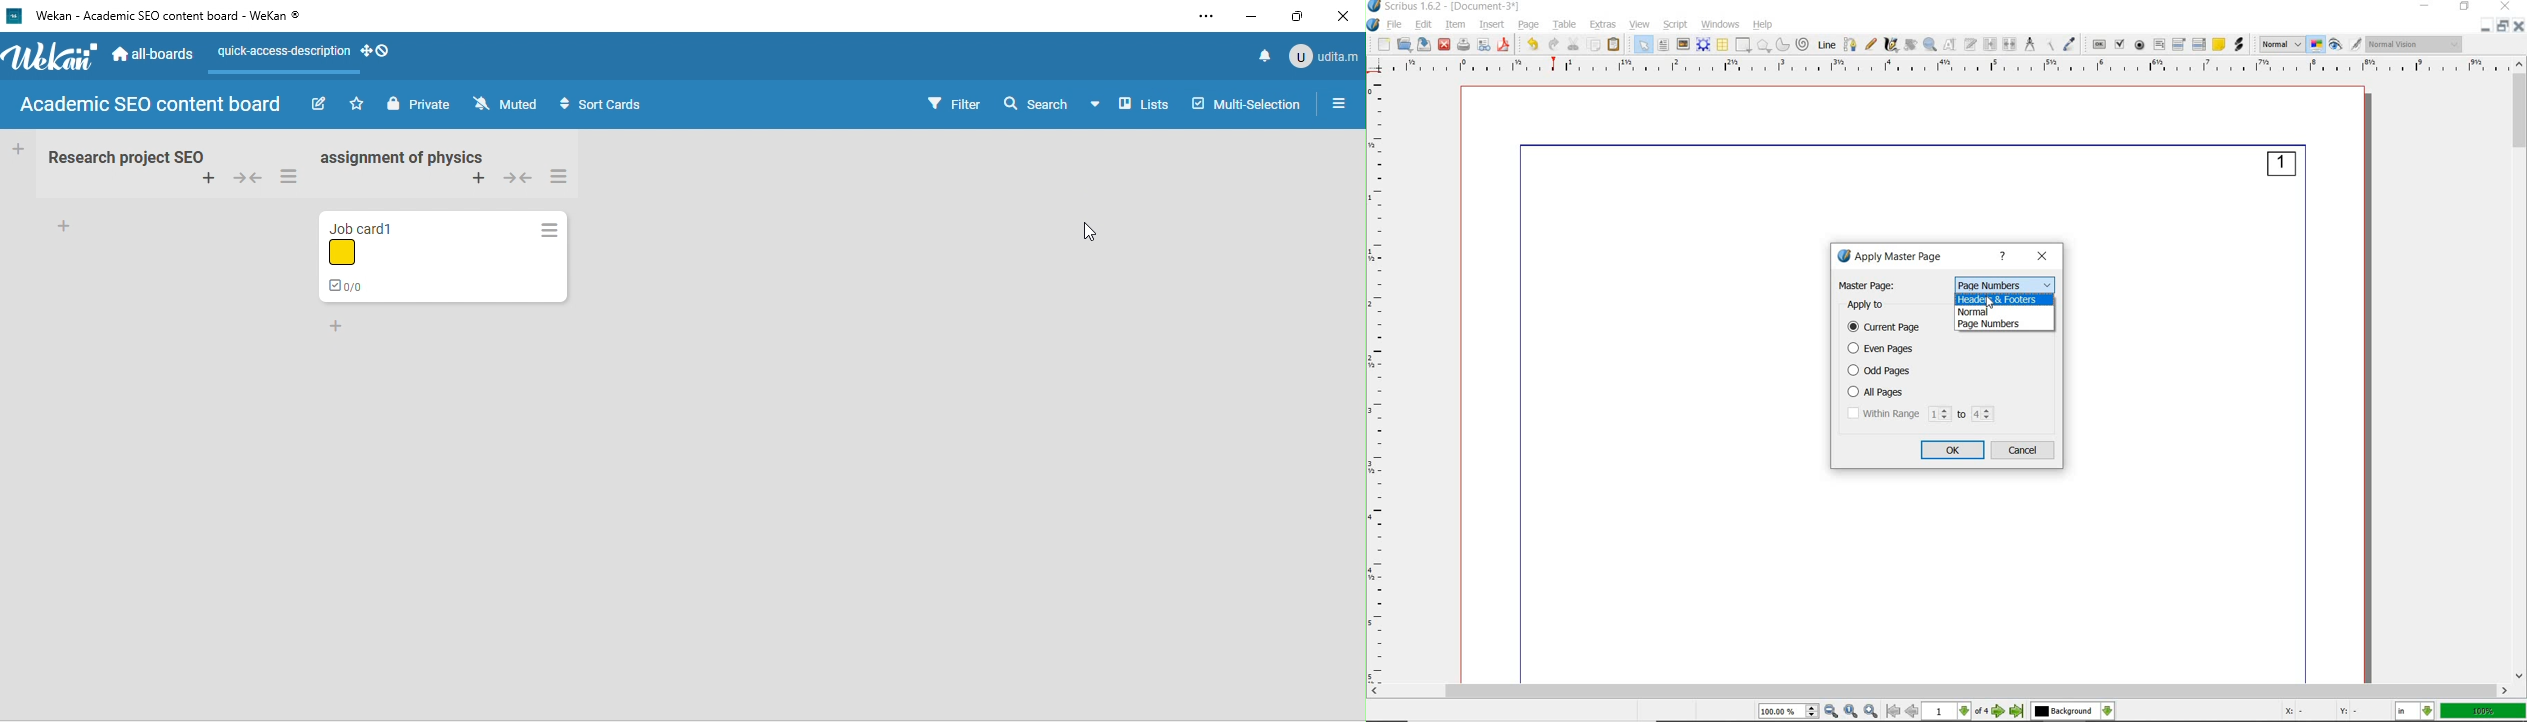 Image resolution: width=2548 pixels, height=728 pixels. What do you see at coordinates (1744, 45) in the screenshot?
I see `shape` at bounding box center [1744, 45].